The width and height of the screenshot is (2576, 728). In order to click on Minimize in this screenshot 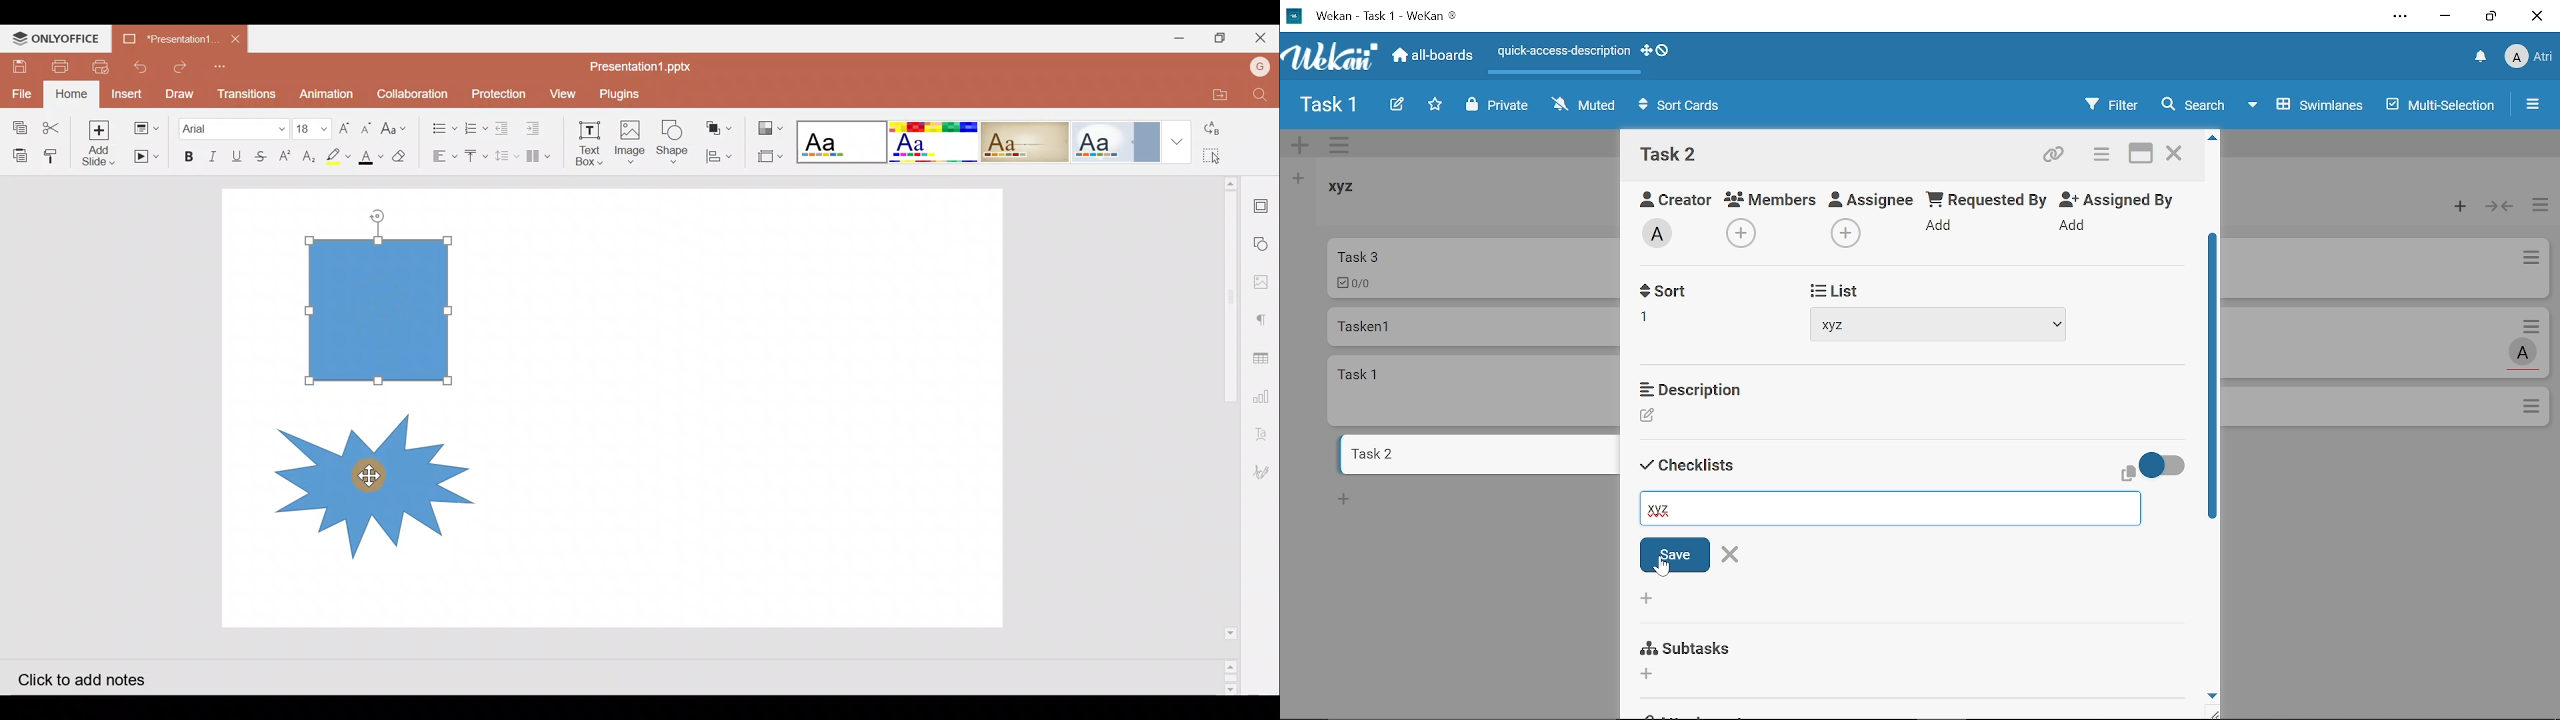, I will do `click(1176, 39)`.